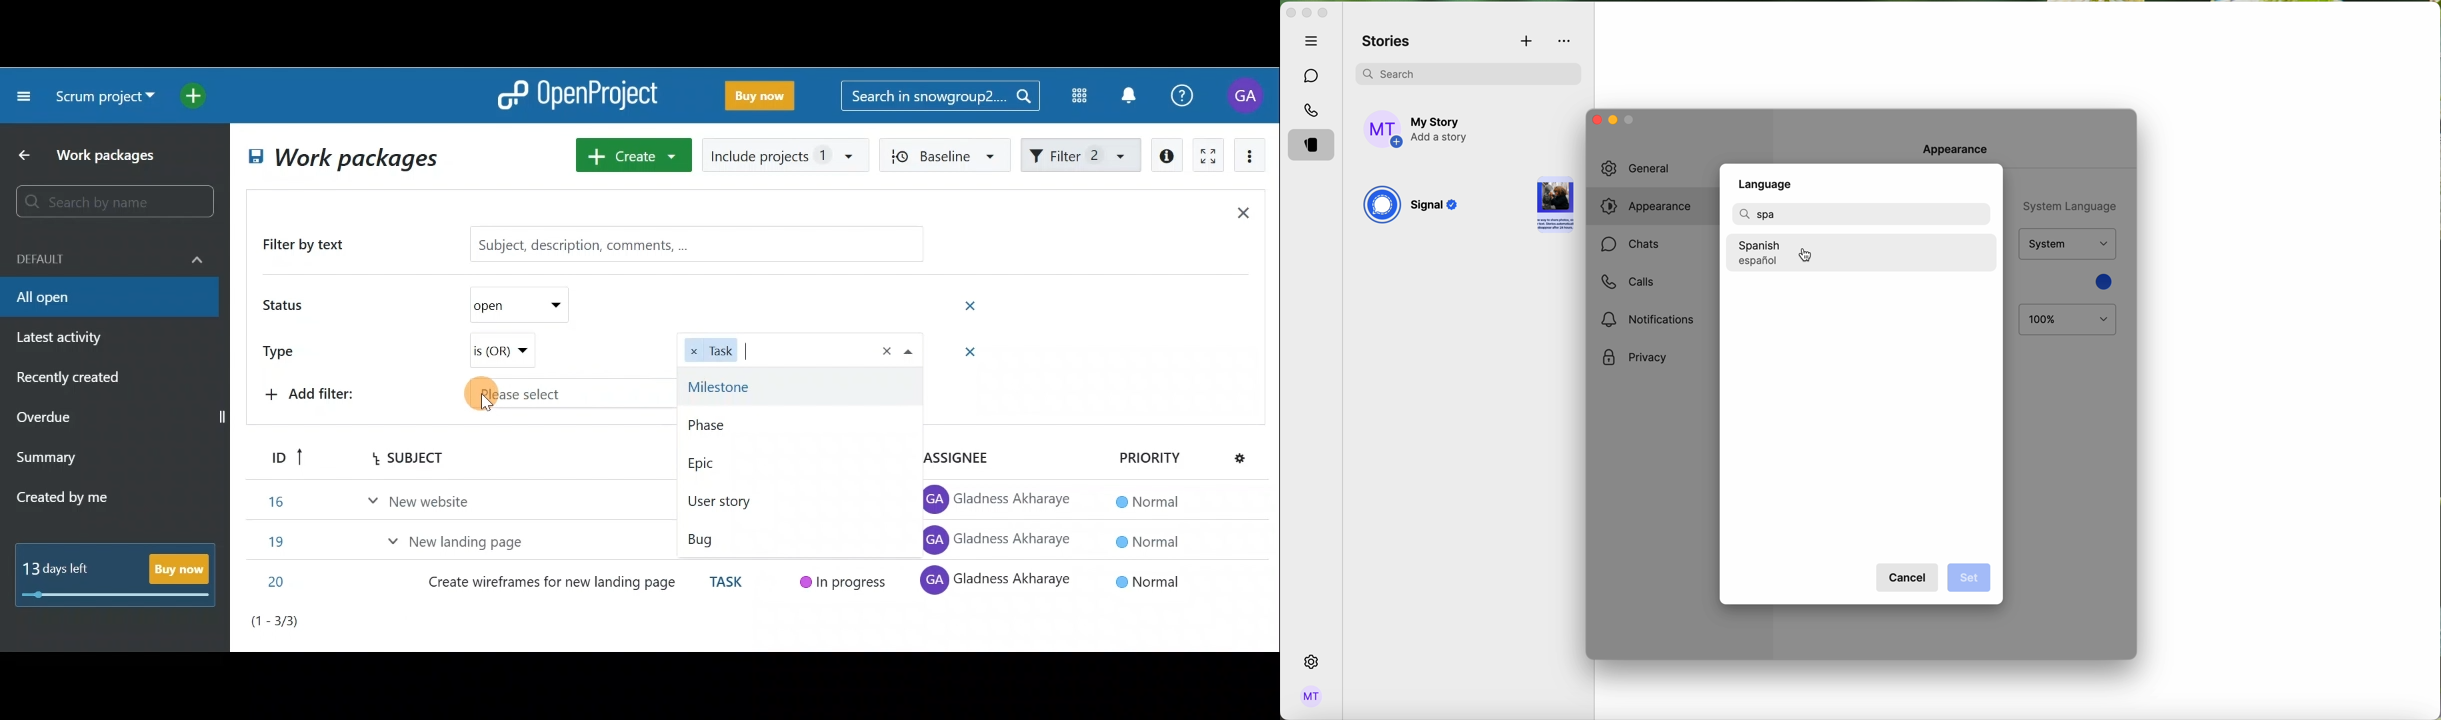 This screenshot has width=2464, height=728. I want to click on Notification center, so click(1131, 93).